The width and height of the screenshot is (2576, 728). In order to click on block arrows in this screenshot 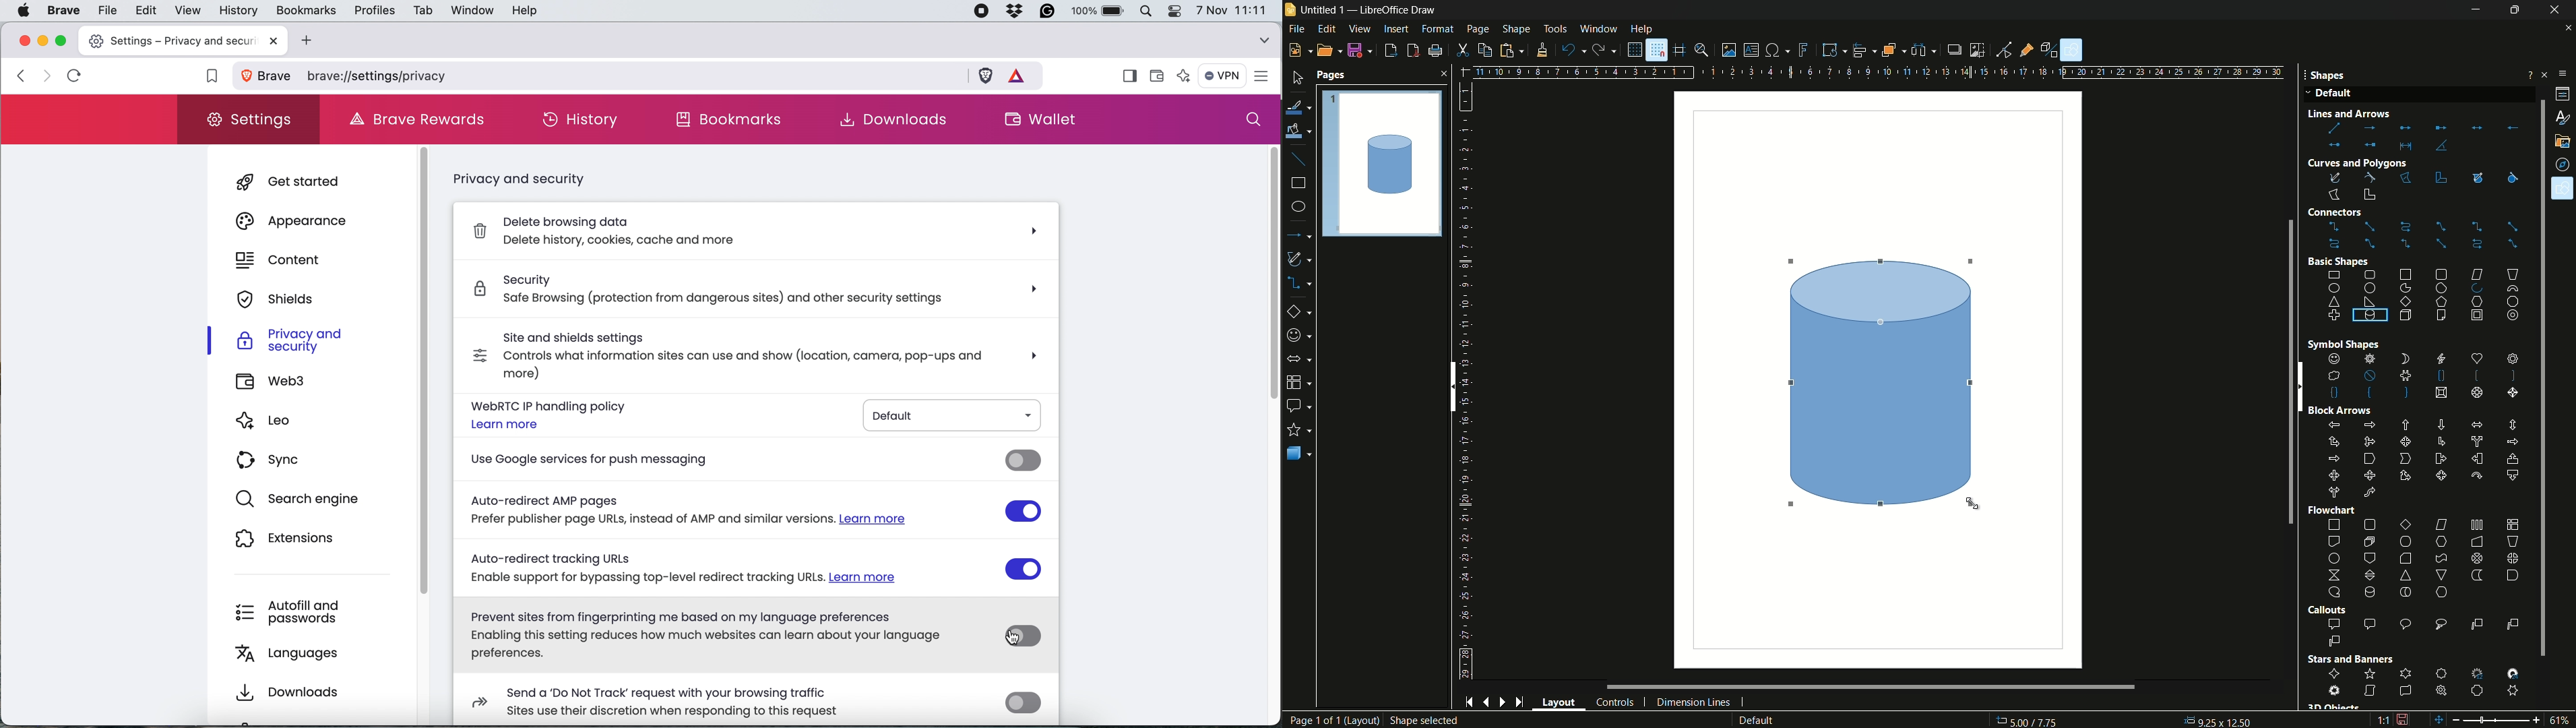, I will do `click(1300, 359)`.